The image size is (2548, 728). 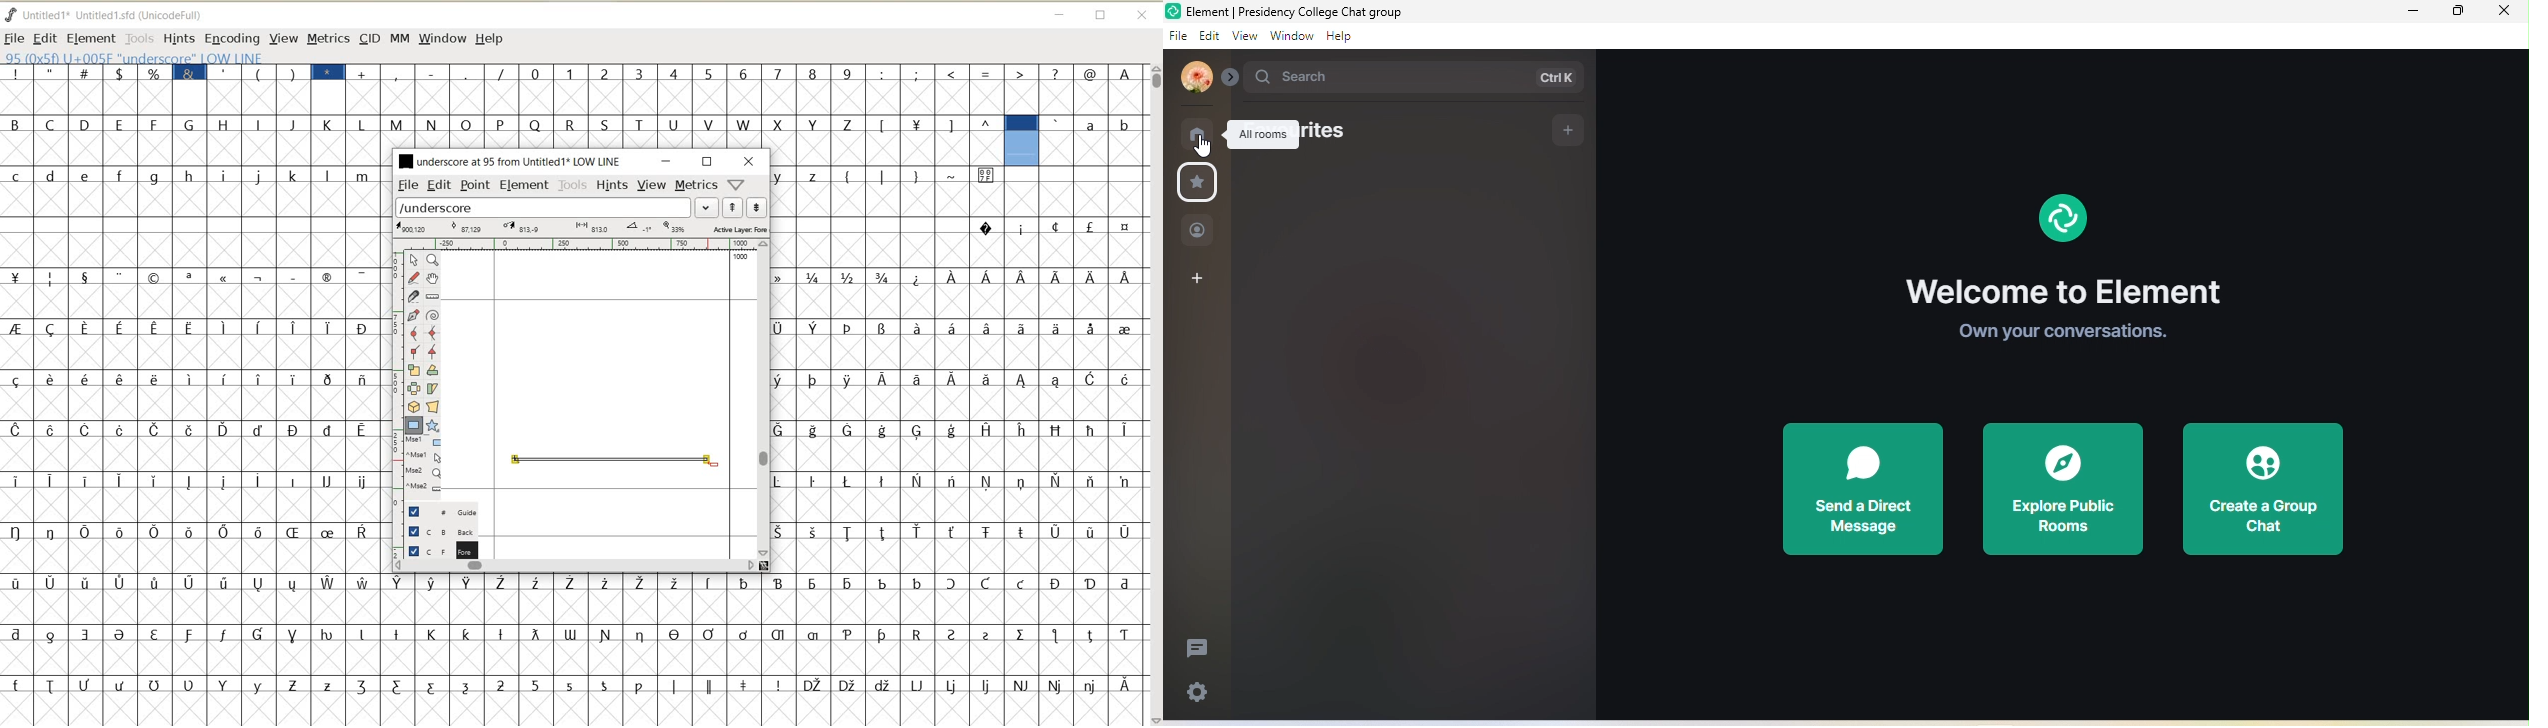 I want to click on ELLIPSE TOOL/CURSOR POSITION, so click(x=715, y=465).